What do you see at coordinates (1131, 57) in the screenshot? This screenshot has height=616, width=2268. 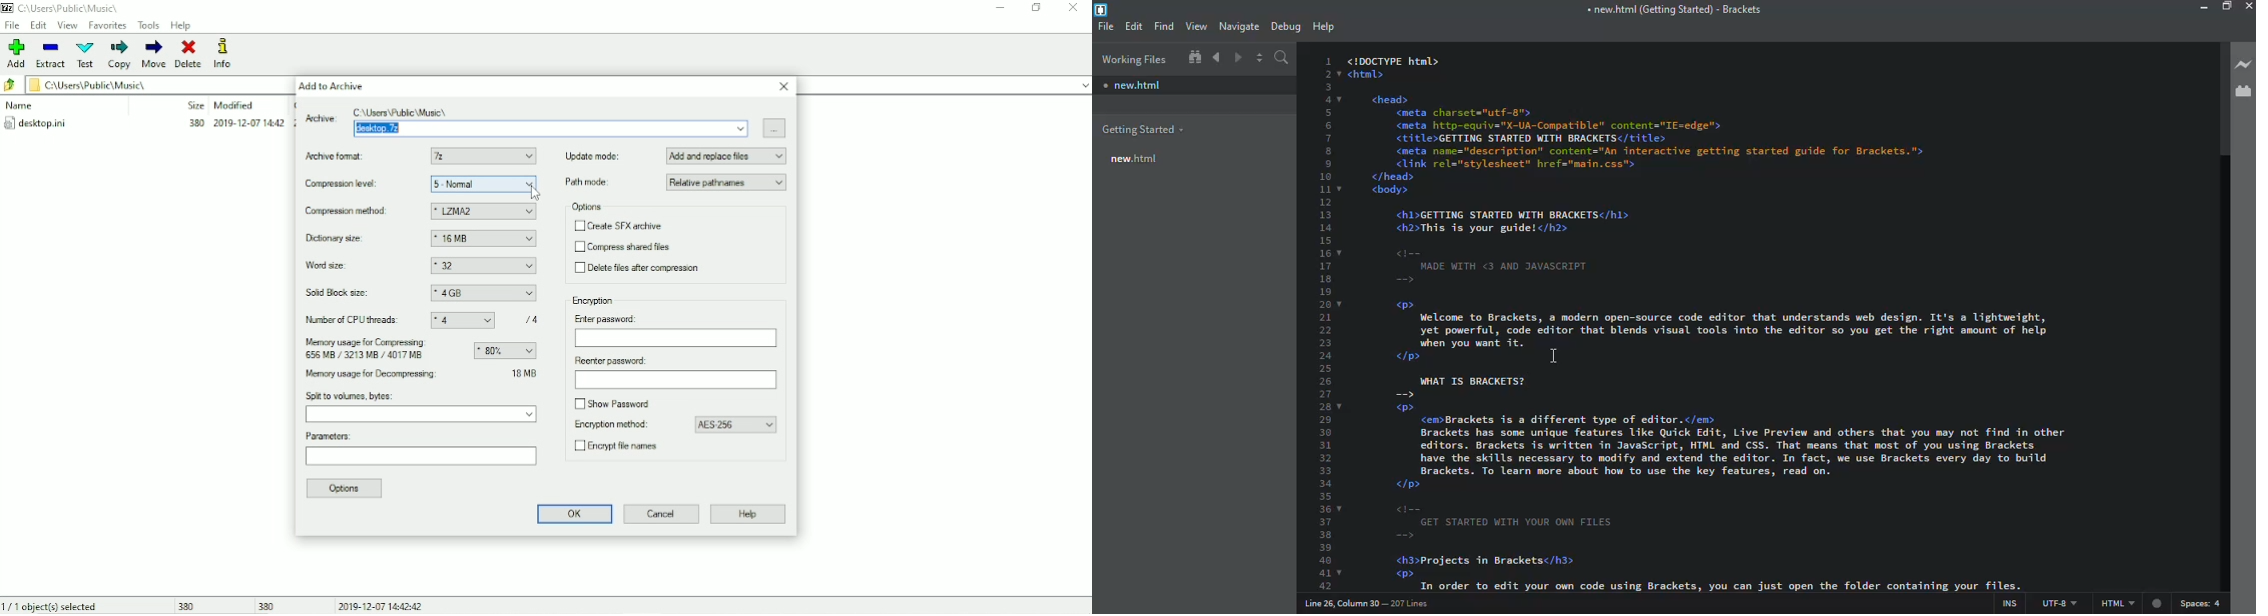 I see `working files` at bounding box center [1131, 57].